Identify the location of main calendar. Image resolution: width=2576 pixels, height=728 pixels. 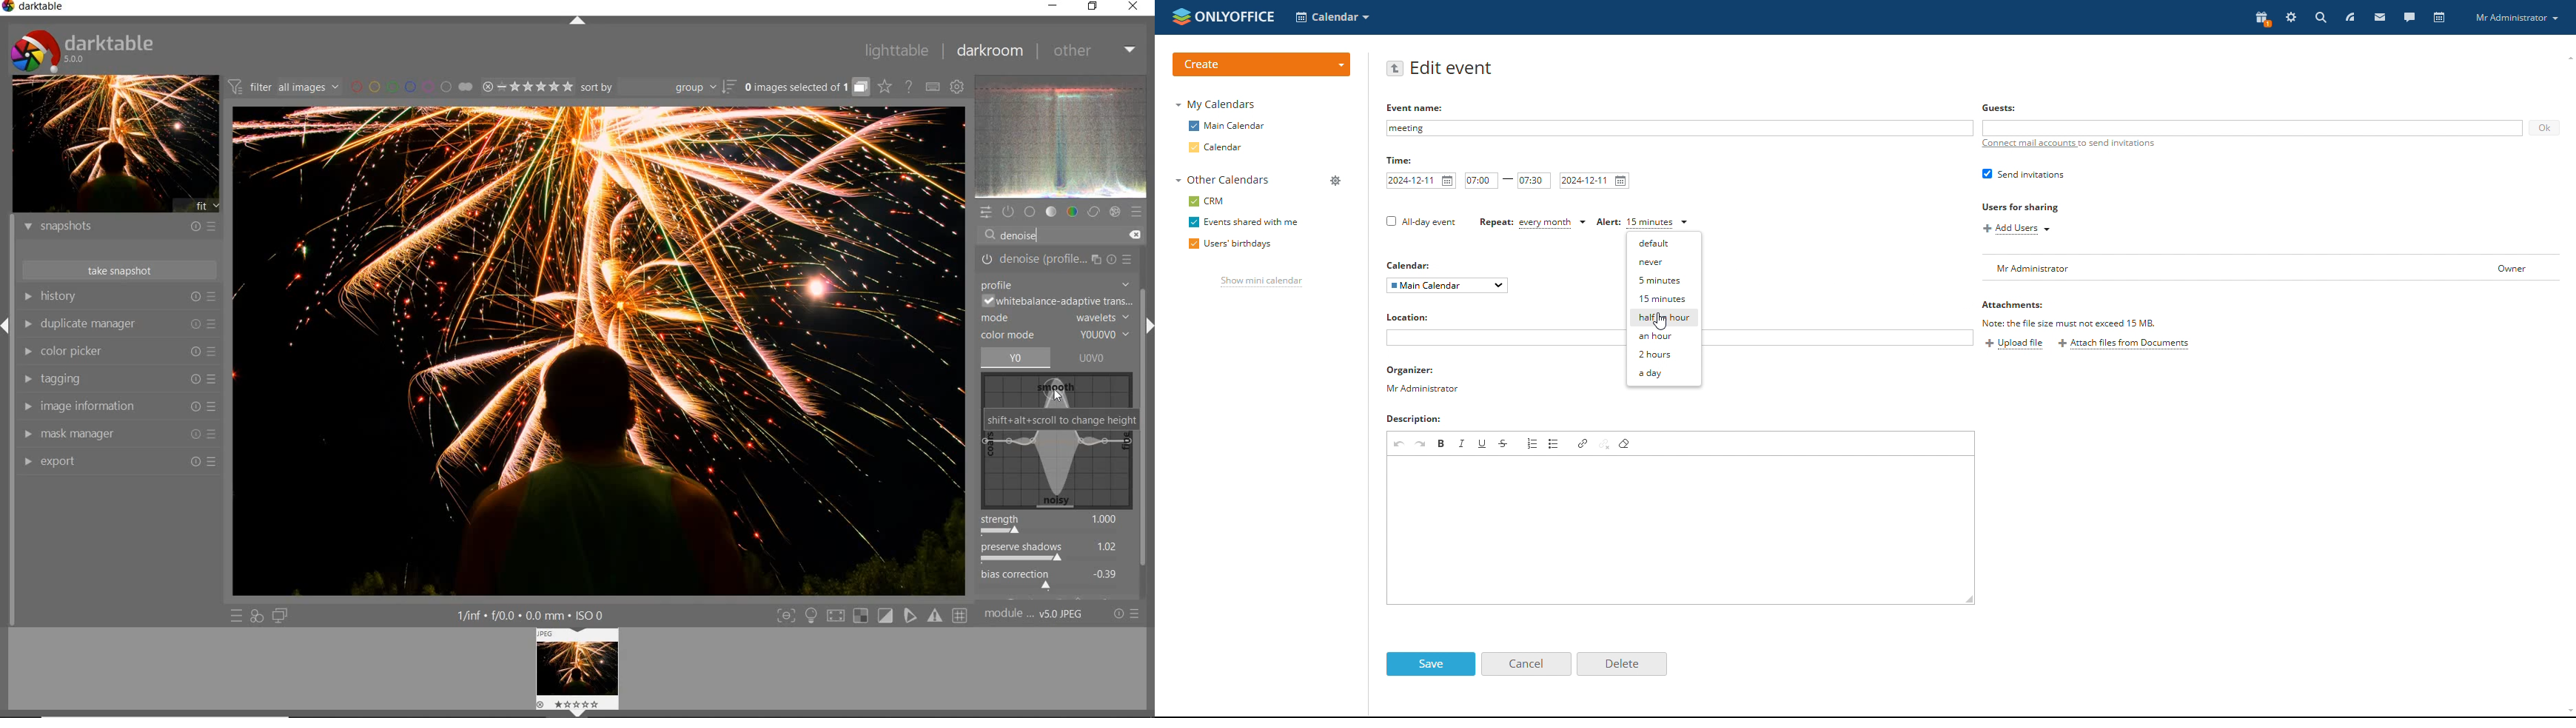
(1228, 127).